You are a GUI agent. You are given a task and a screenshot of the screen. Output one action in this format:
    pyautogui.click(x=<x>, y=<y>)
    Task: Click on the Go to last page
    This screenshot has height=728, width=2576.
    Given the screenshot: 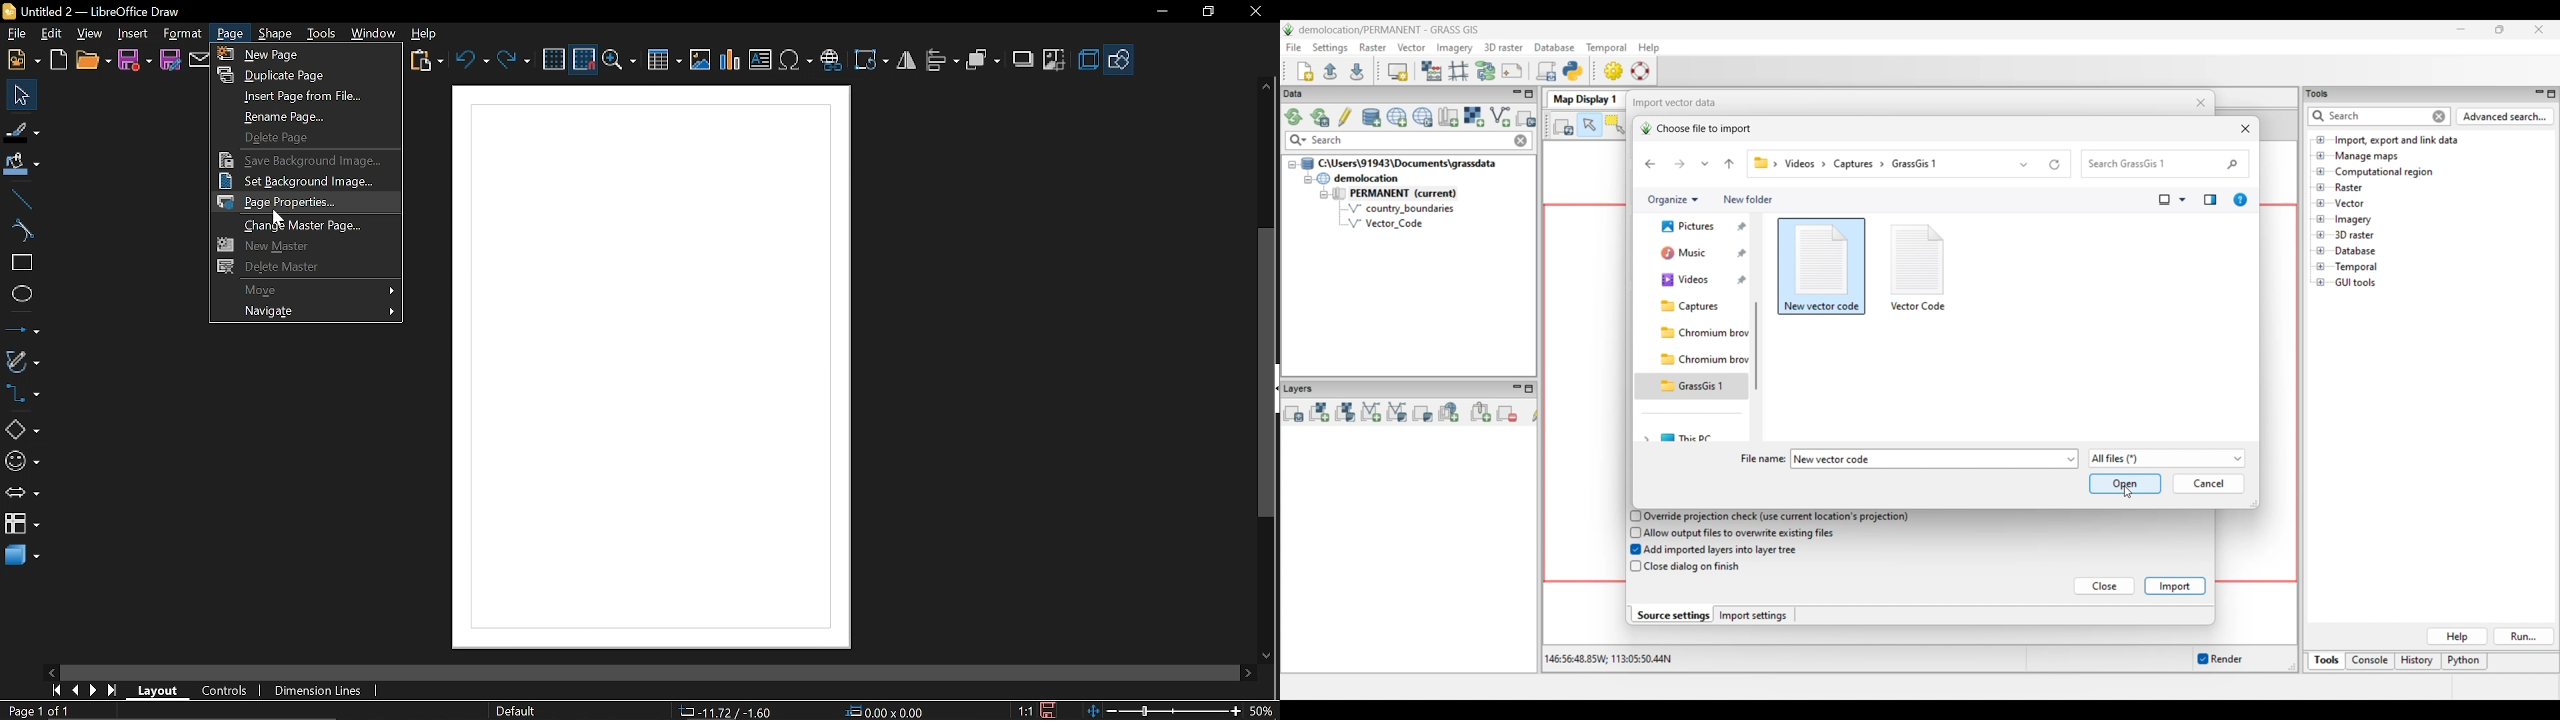 What is the action you would take?
    pyautogui.click(x=115, y=691)
    